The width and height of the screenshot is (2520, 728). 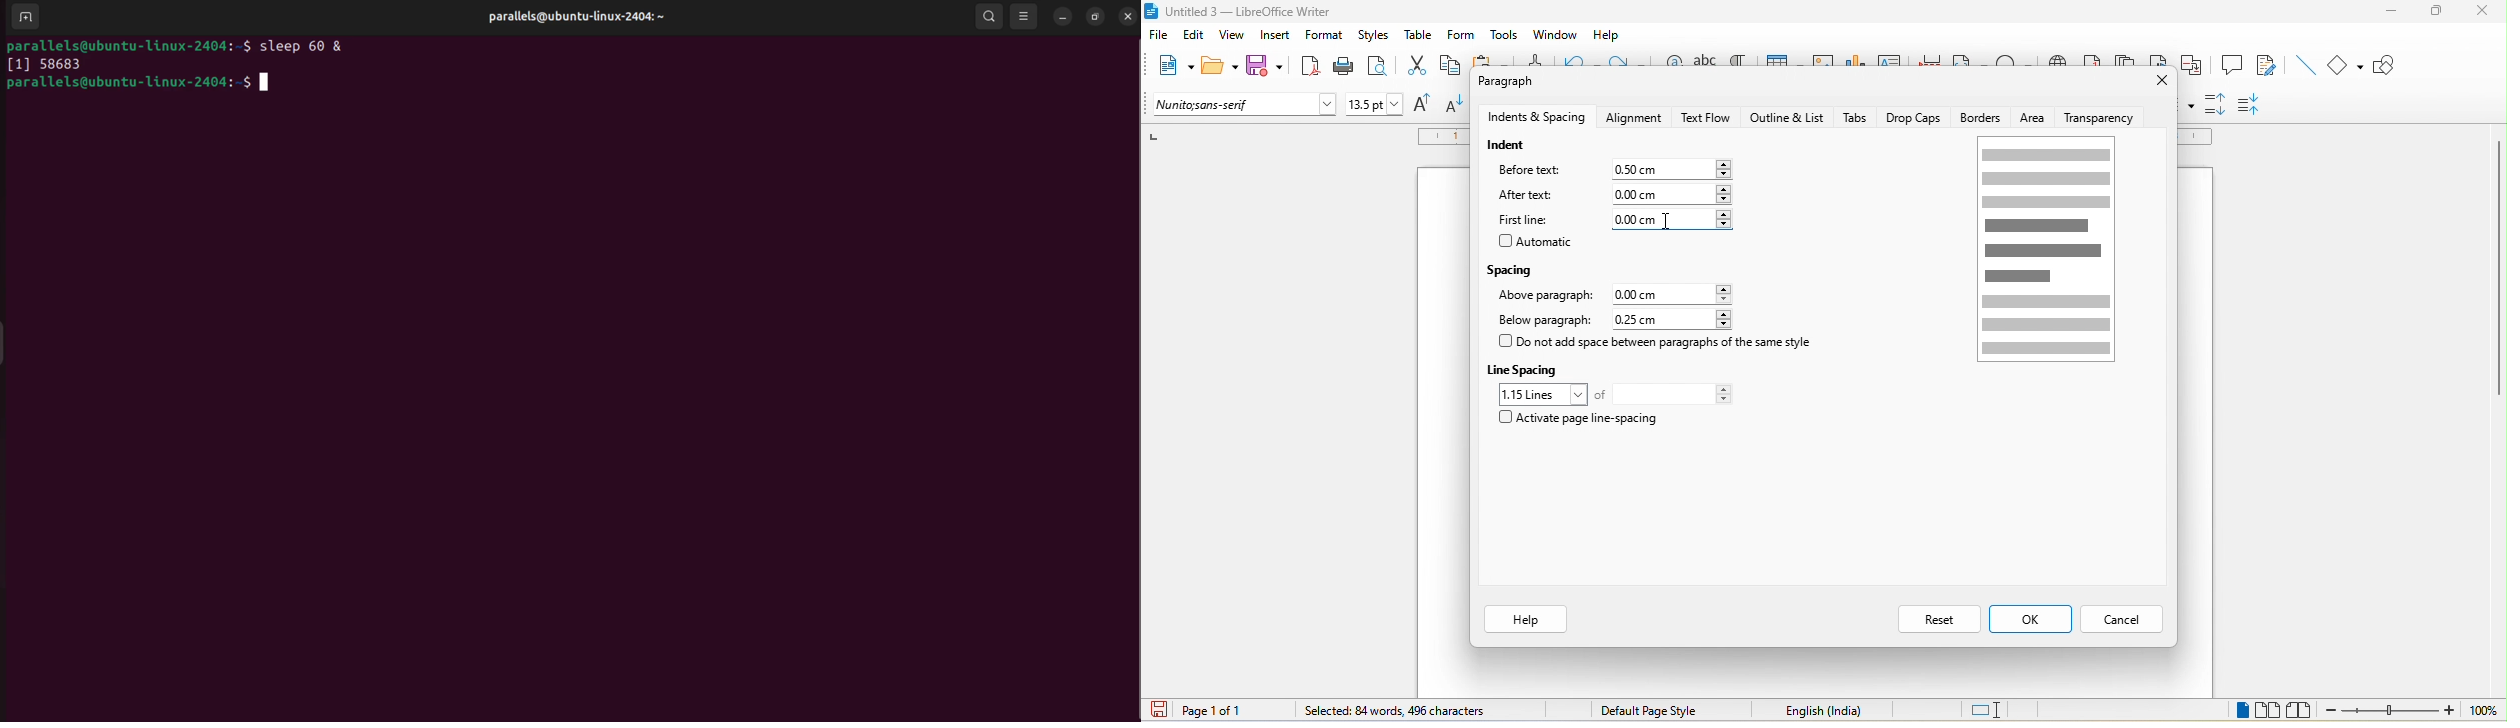 What do you see at coordinates (1324, 37) in the screenshot?
I see `format` at bounding box center [1324, 37].